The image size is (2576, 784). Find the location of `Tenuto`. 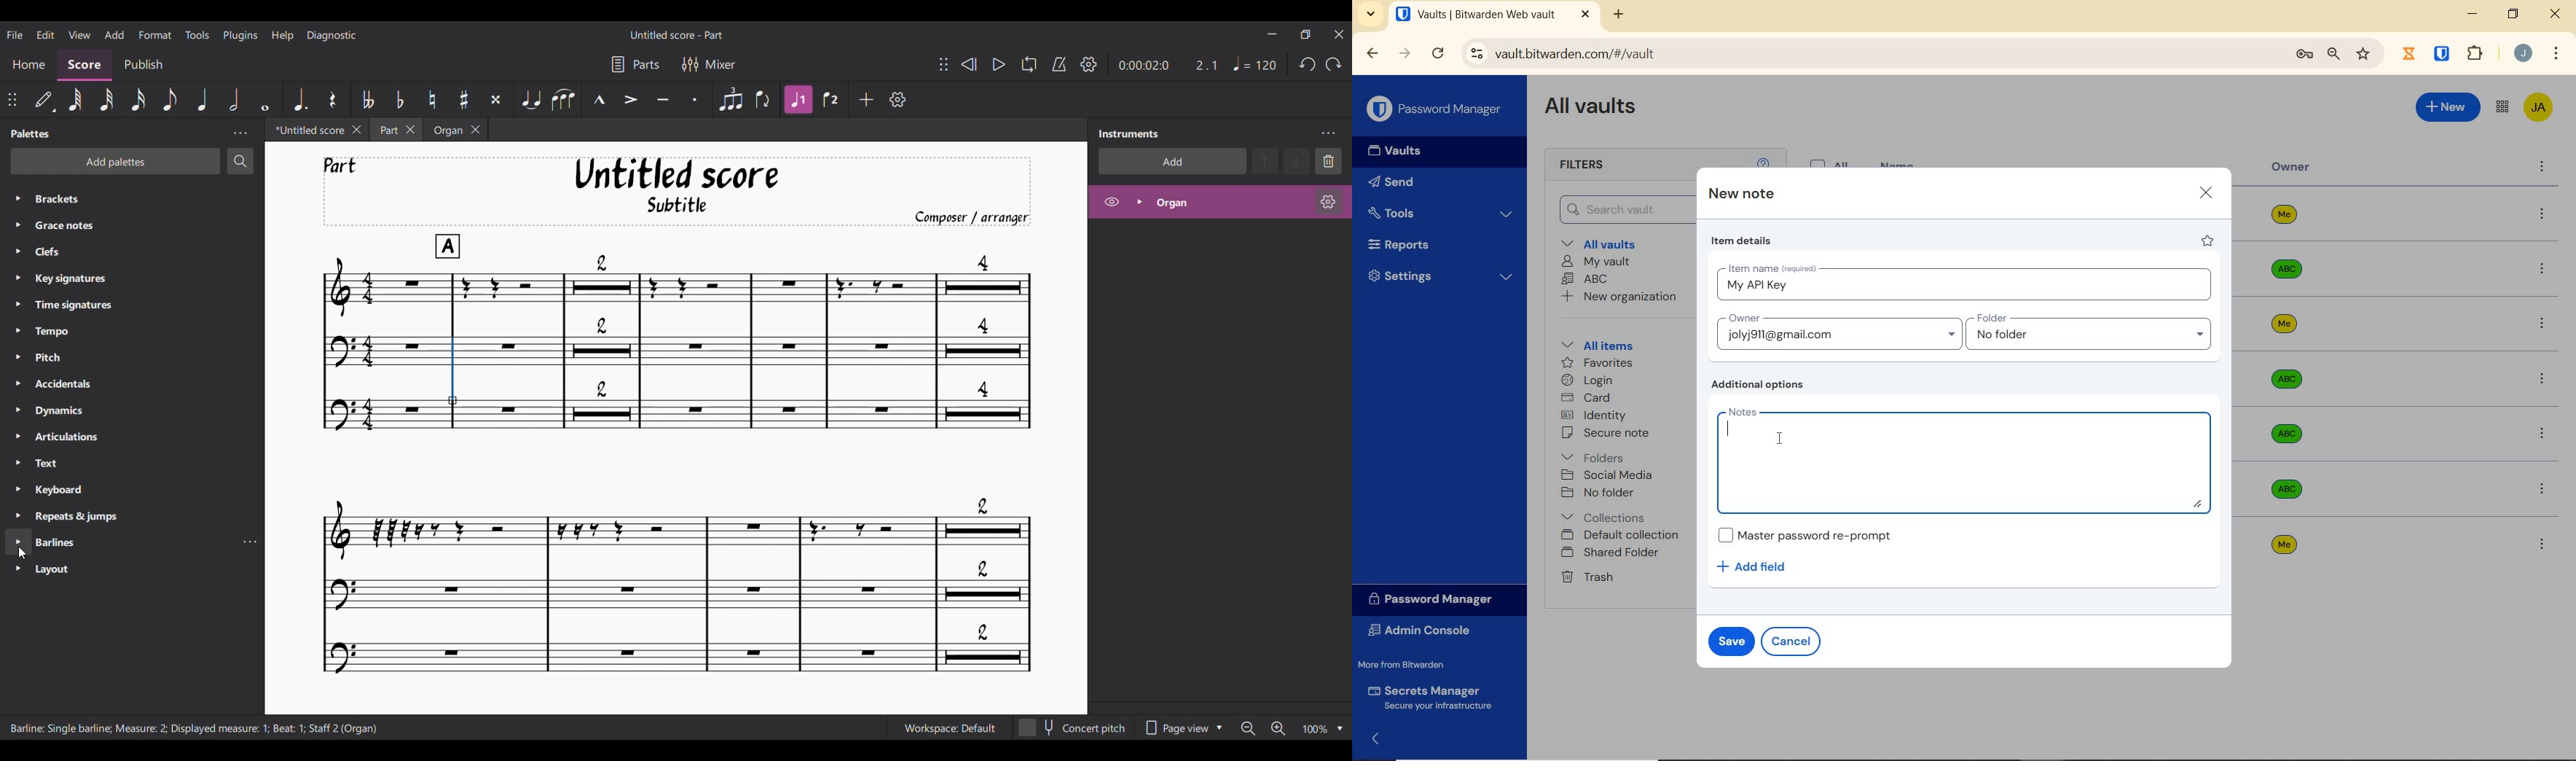

Tenuto is located at coordinates (663, 99).